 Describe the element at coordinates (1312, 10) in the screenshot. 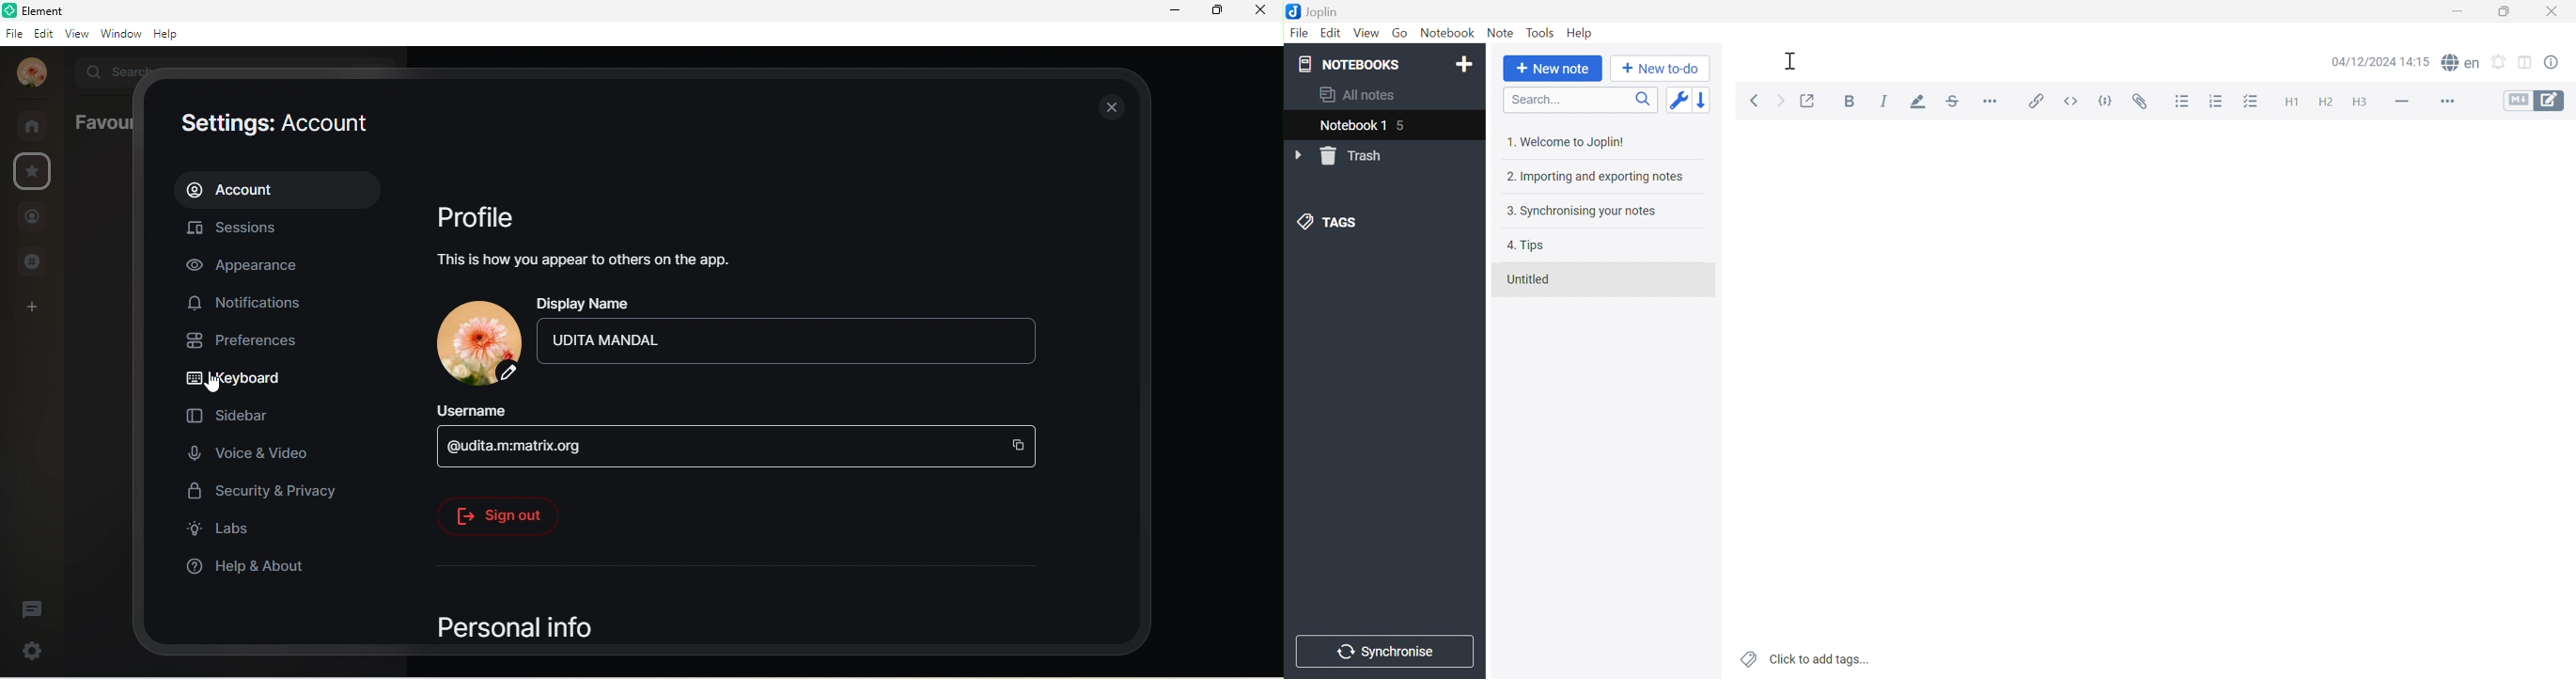

I see `Joplin` at that location.